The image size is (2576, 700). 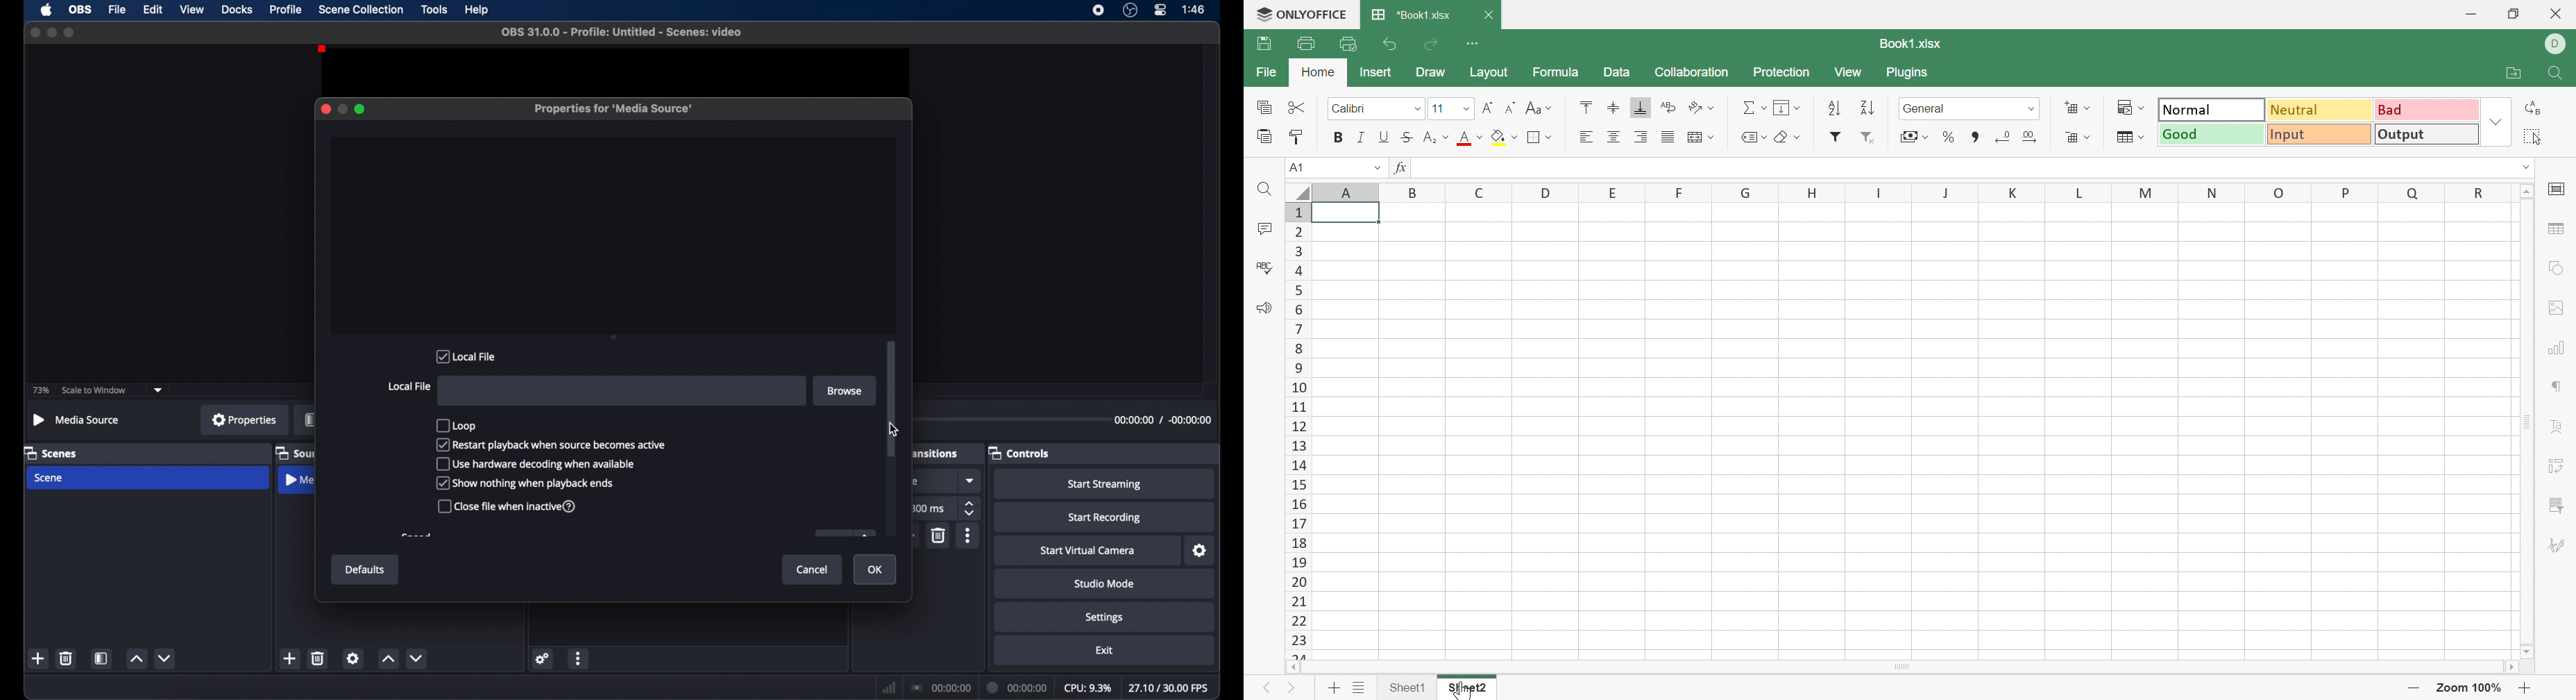 I want to click on Slicer settings, so click(x=2555, y=505).